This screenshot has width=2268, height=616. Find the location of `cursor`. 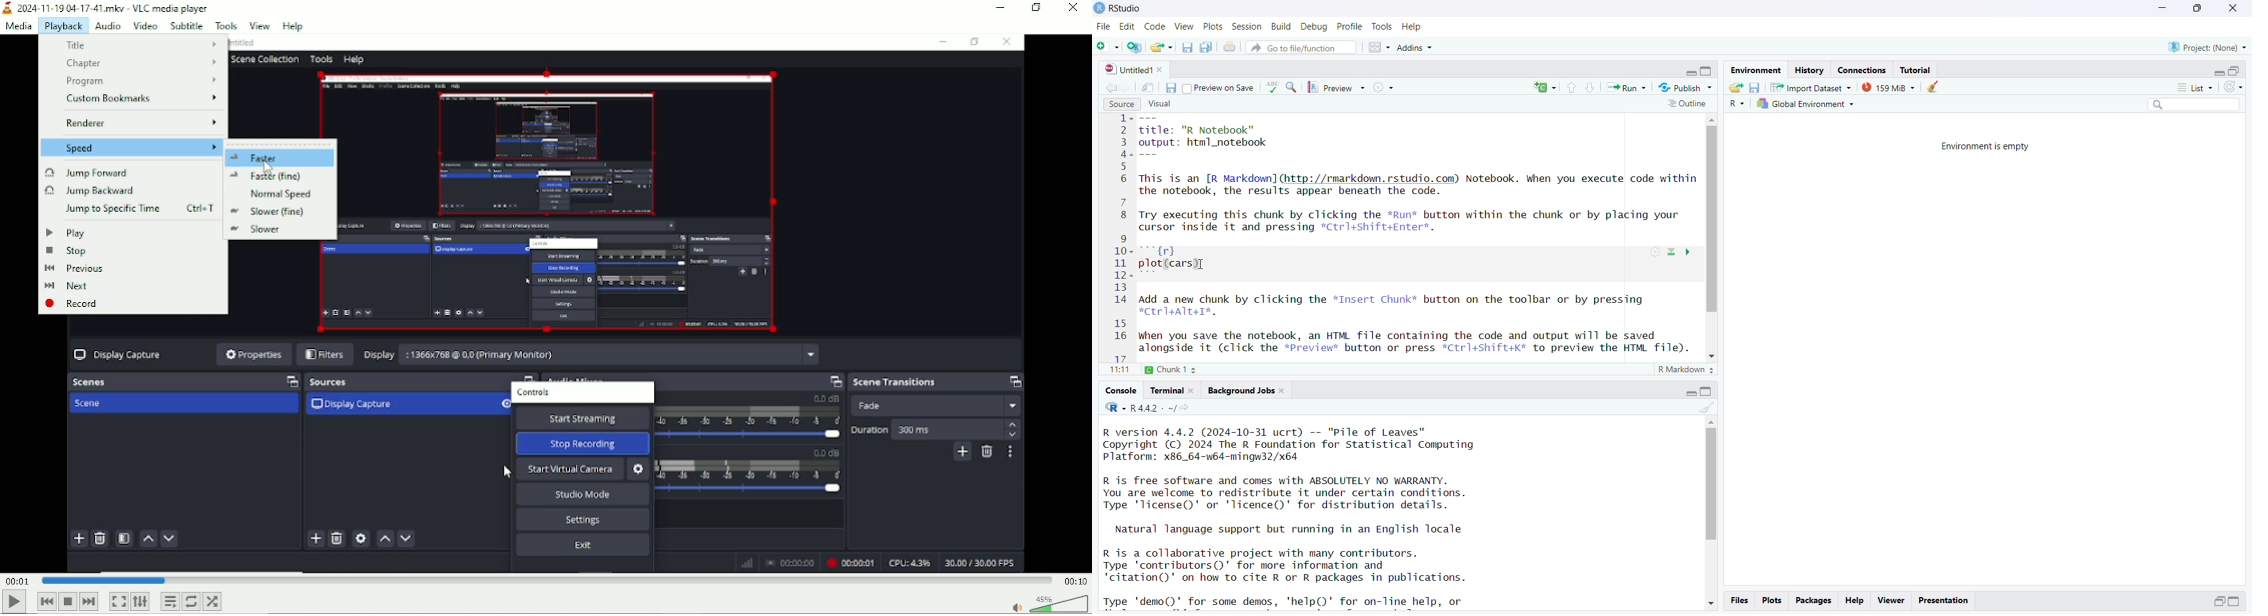

cursor is located at coordinates (269, 167).